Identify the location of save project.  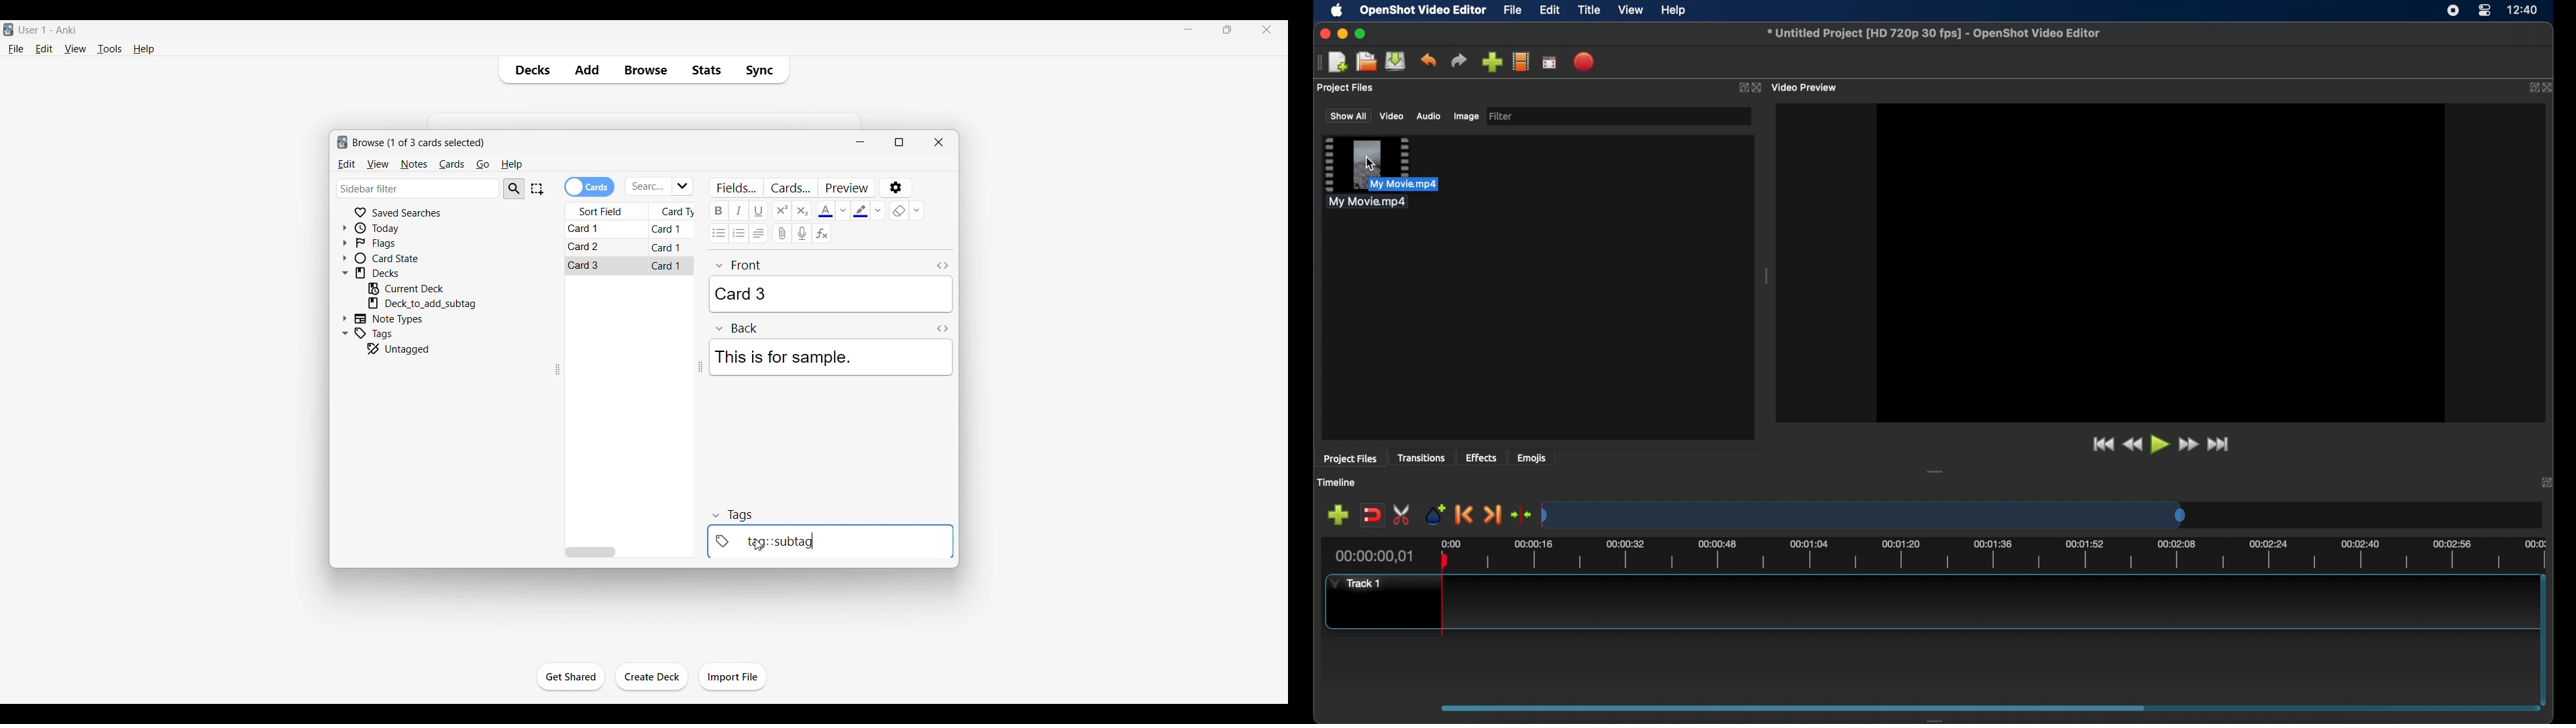
(1395, 61).